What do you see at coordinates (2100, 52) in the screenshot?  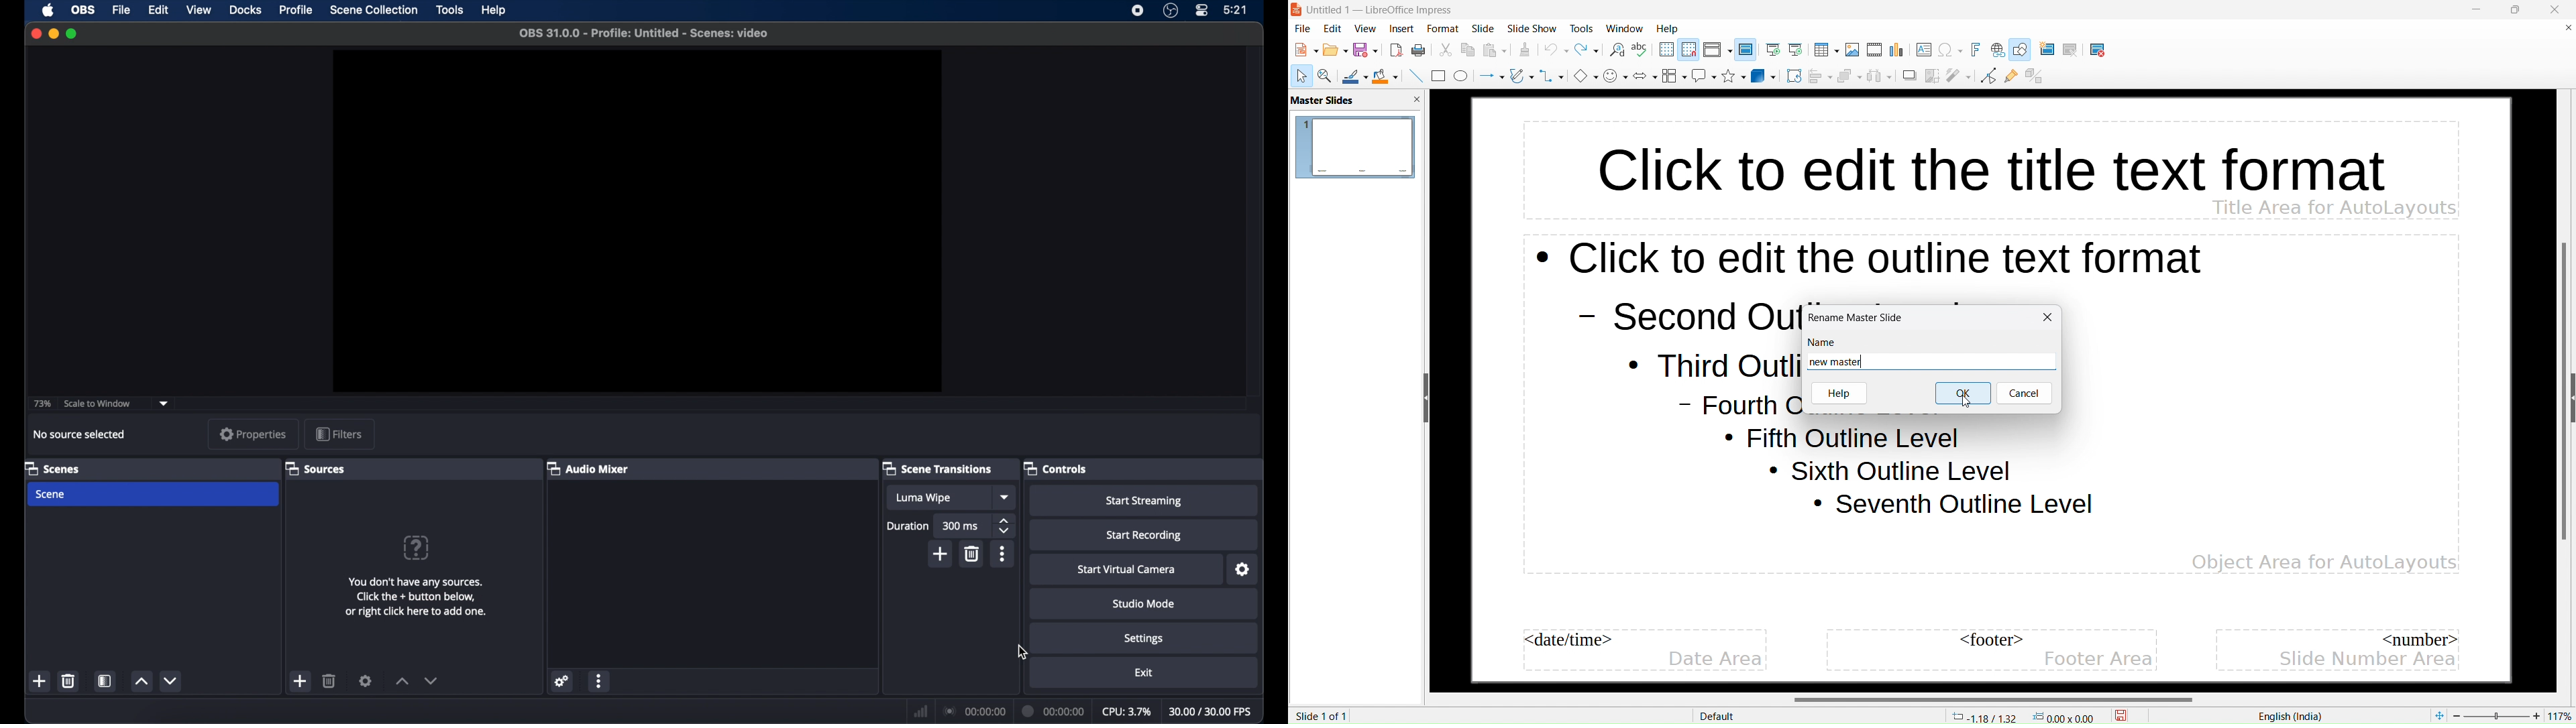 I see `delete slide` at bounding box center [2100, 52].